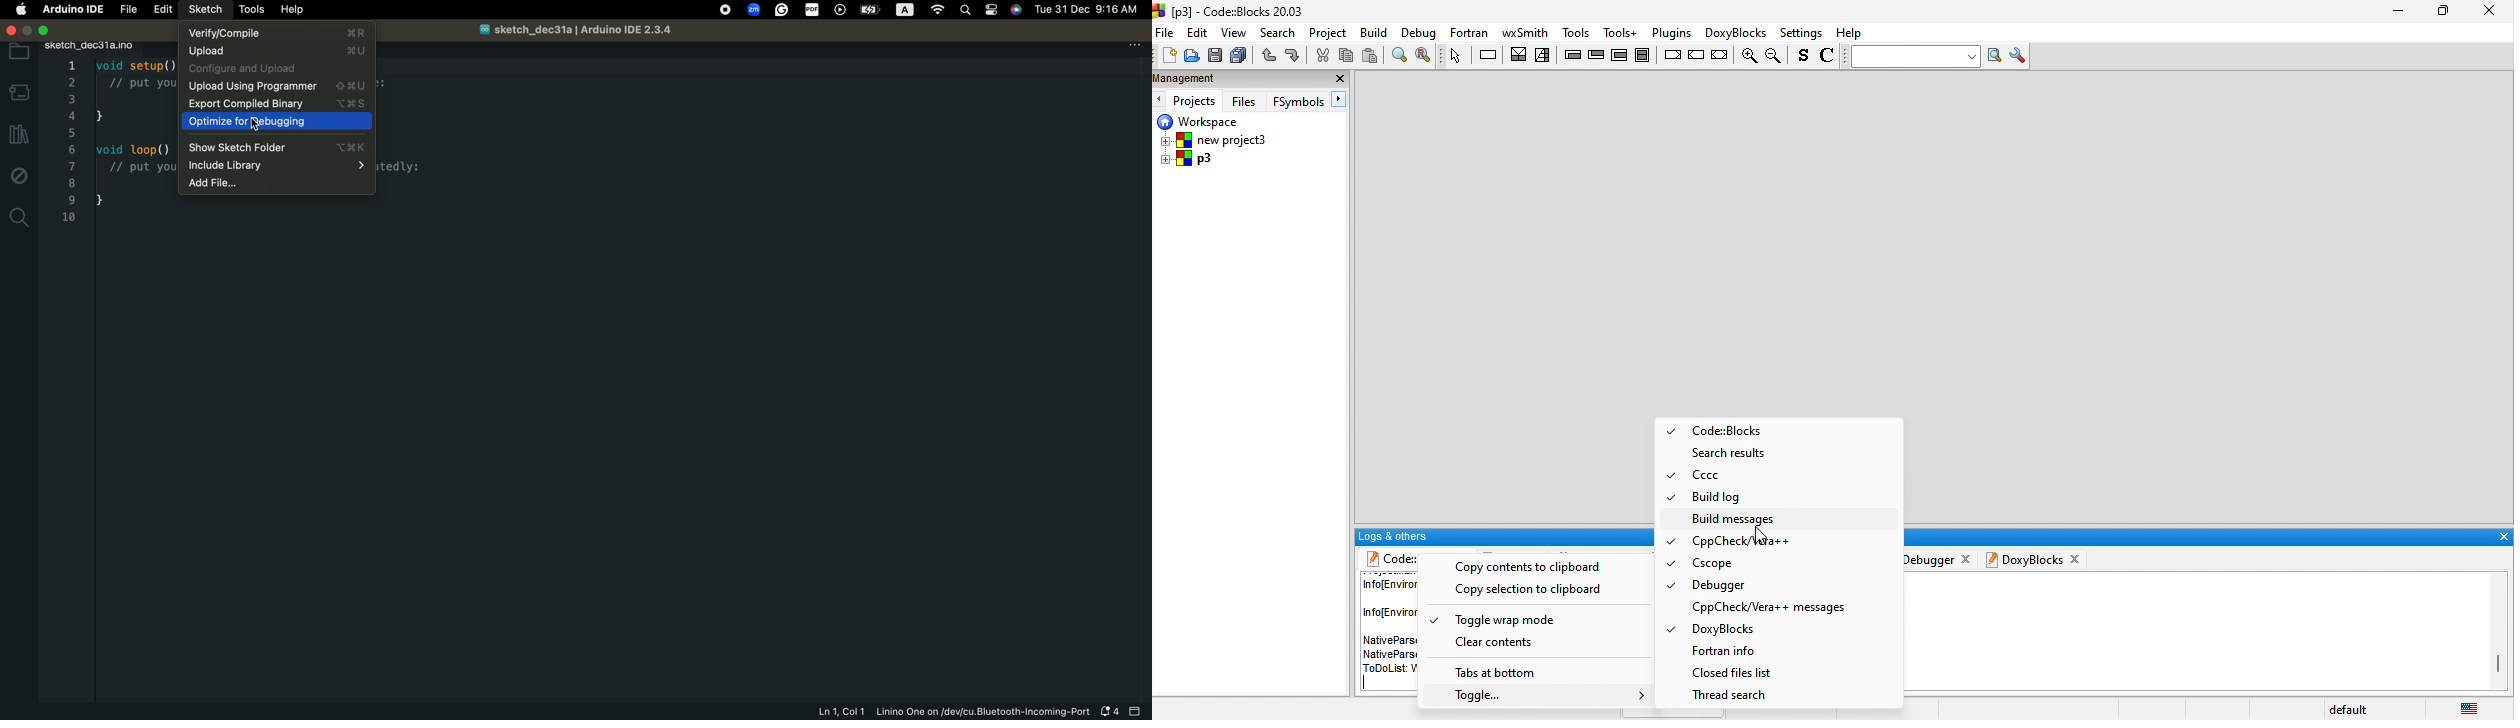 This screenshot has height=728, width=2520. I want to click on p3, so click(1188, 160).